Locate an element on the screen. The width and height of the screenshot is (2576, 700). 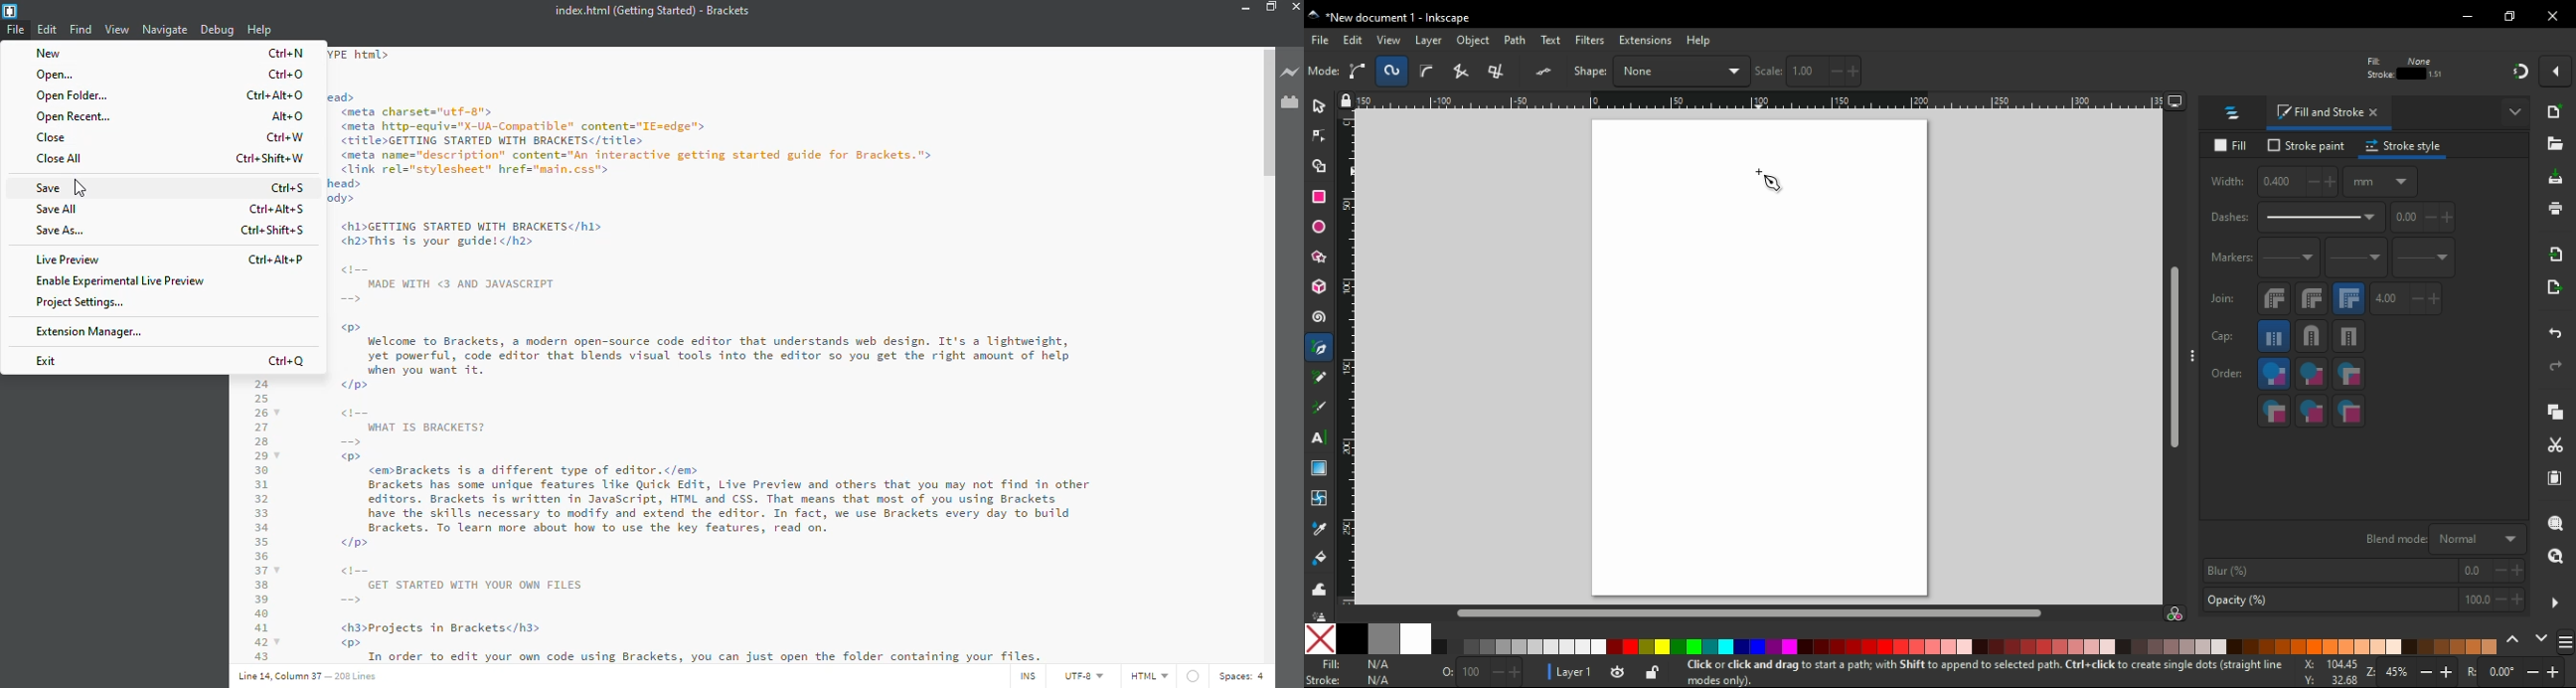
close is located at coordinates (54, 137).